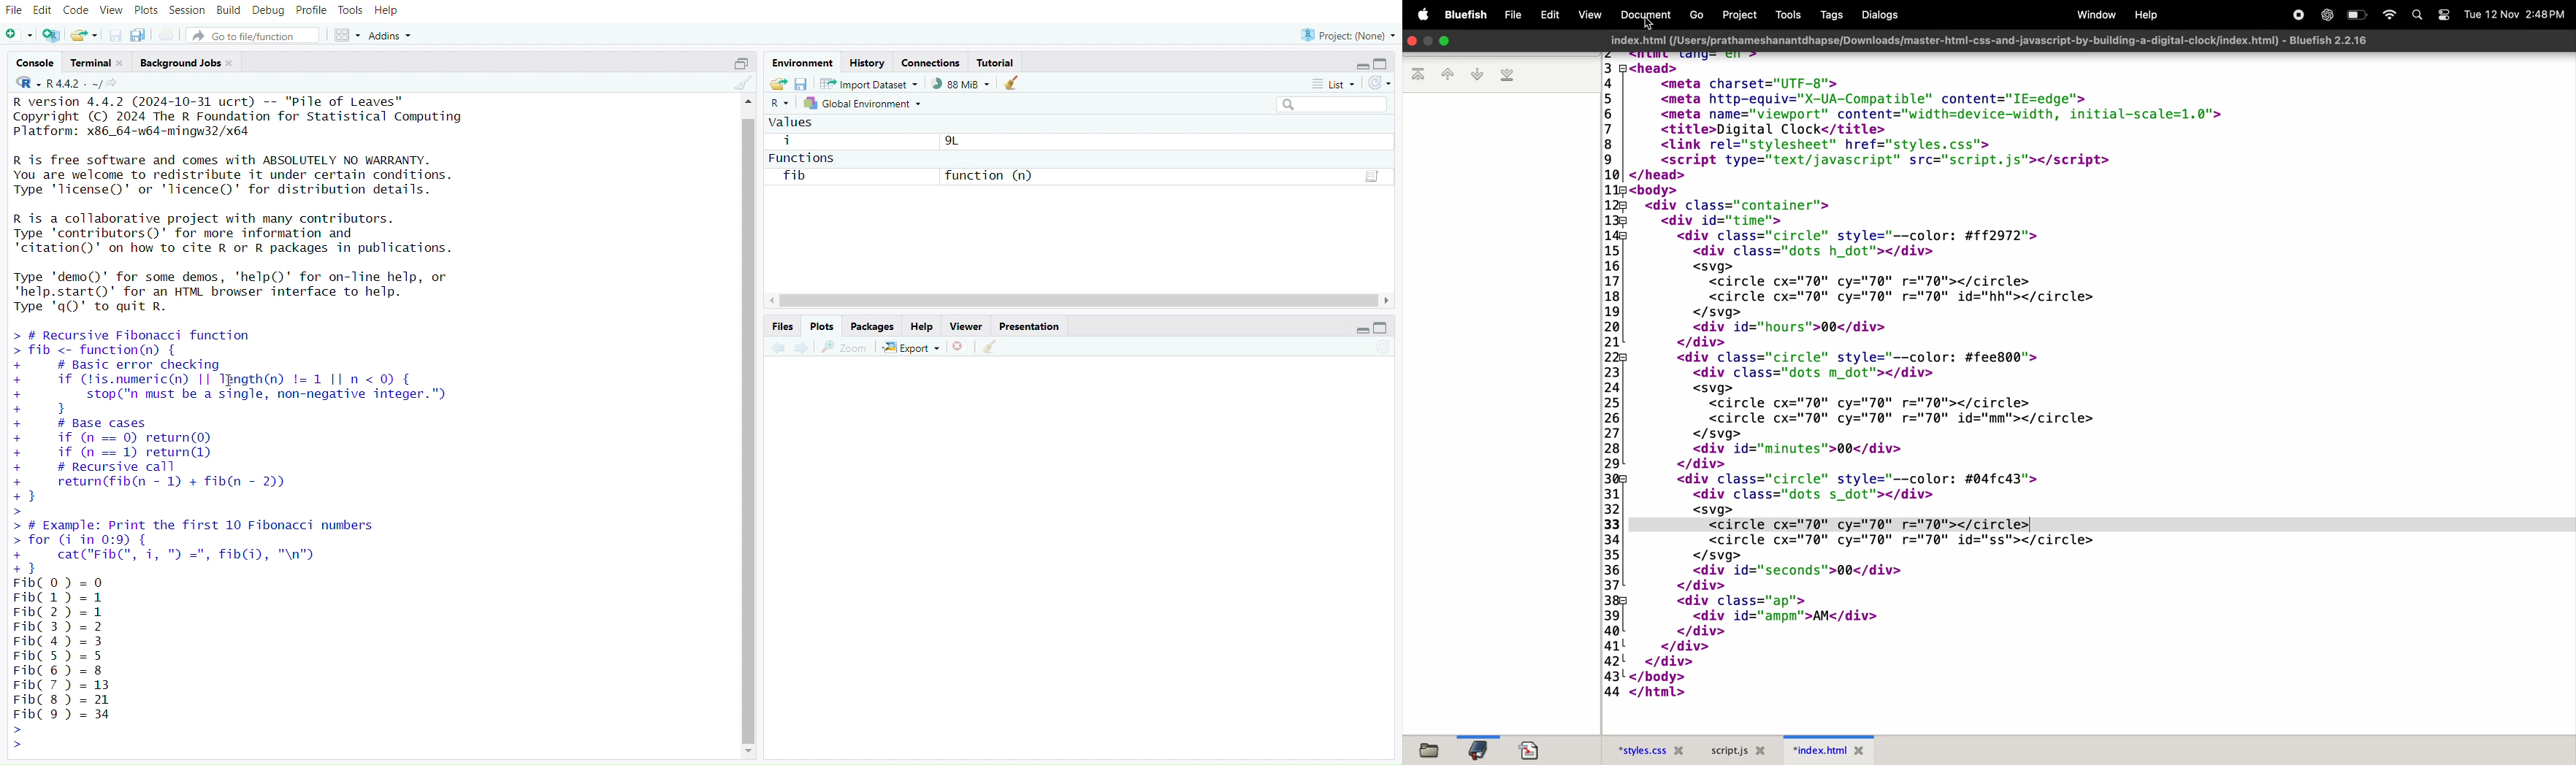 The width and height of the screenshot is (2576, 784). Describe the element at coordinates (2516, 13) in the screenshot. I see `date and time` at that location.